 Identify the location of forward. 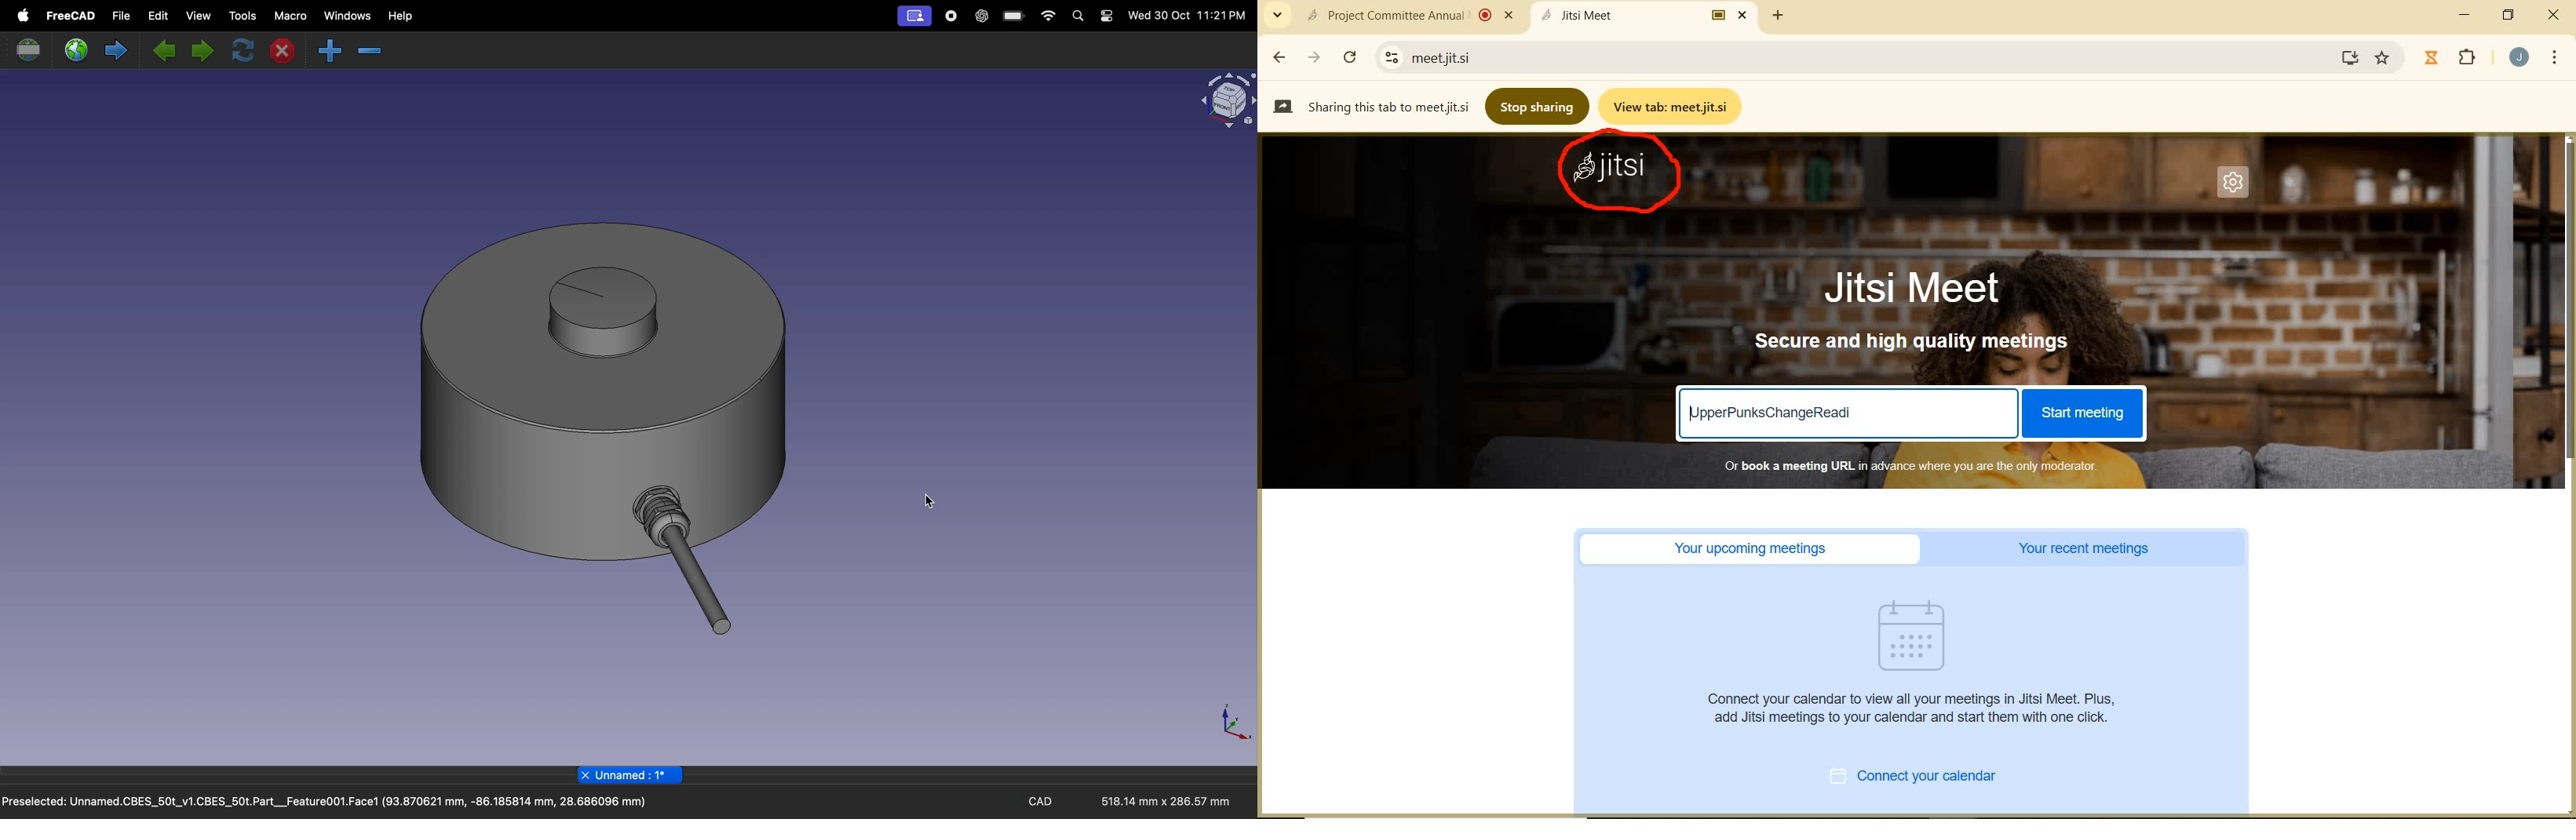
(114, 51).